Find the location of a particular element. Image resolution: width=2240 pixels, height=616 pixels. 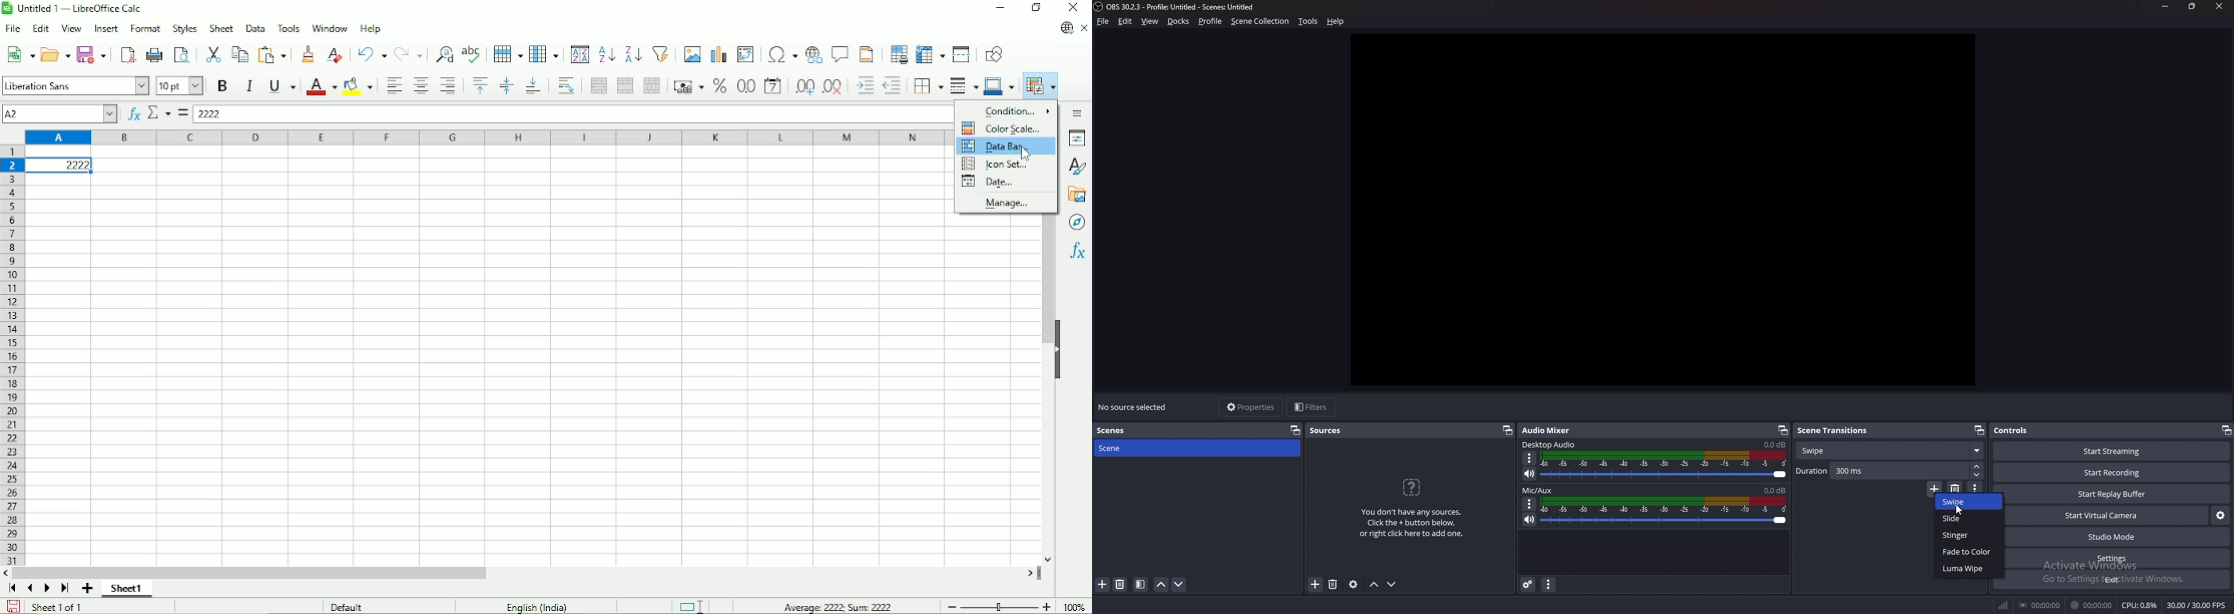

Zoom in is located at coordinates (1046, 606).